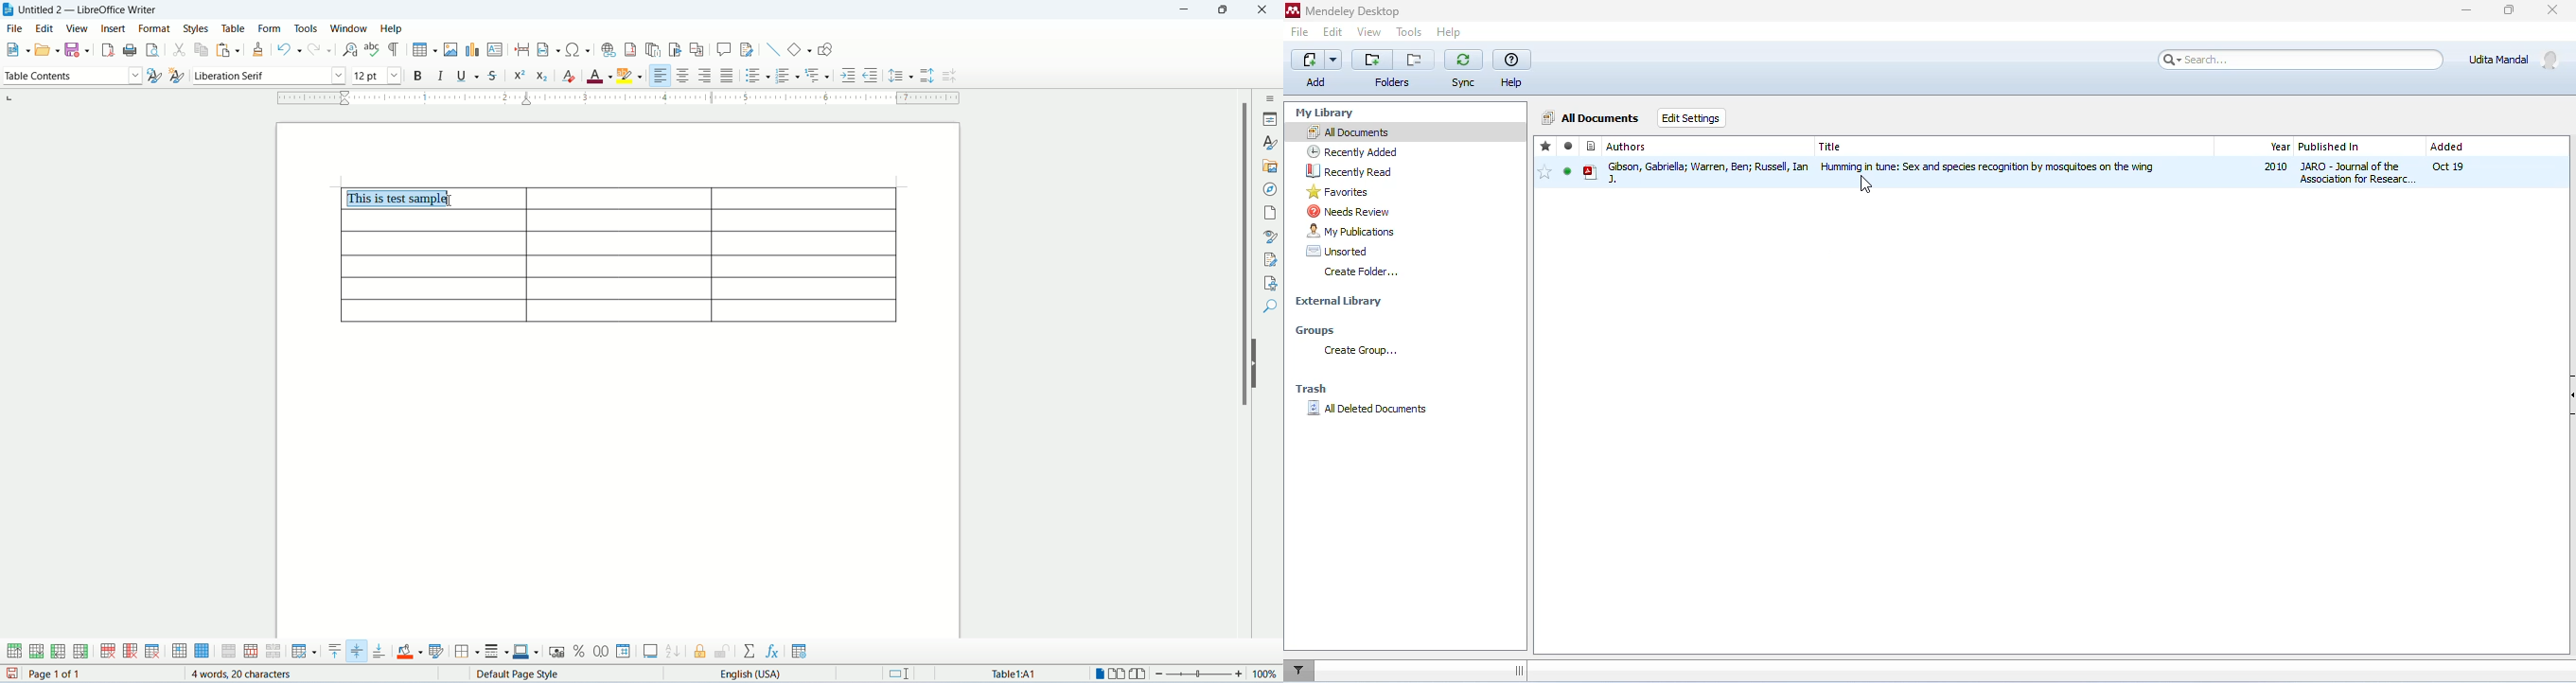 The height and width of the screenshot is (700, 2576). What do you see at coordinates (202, 653) in the screenshot?
I see `select table` at bounding box center [202, 653].